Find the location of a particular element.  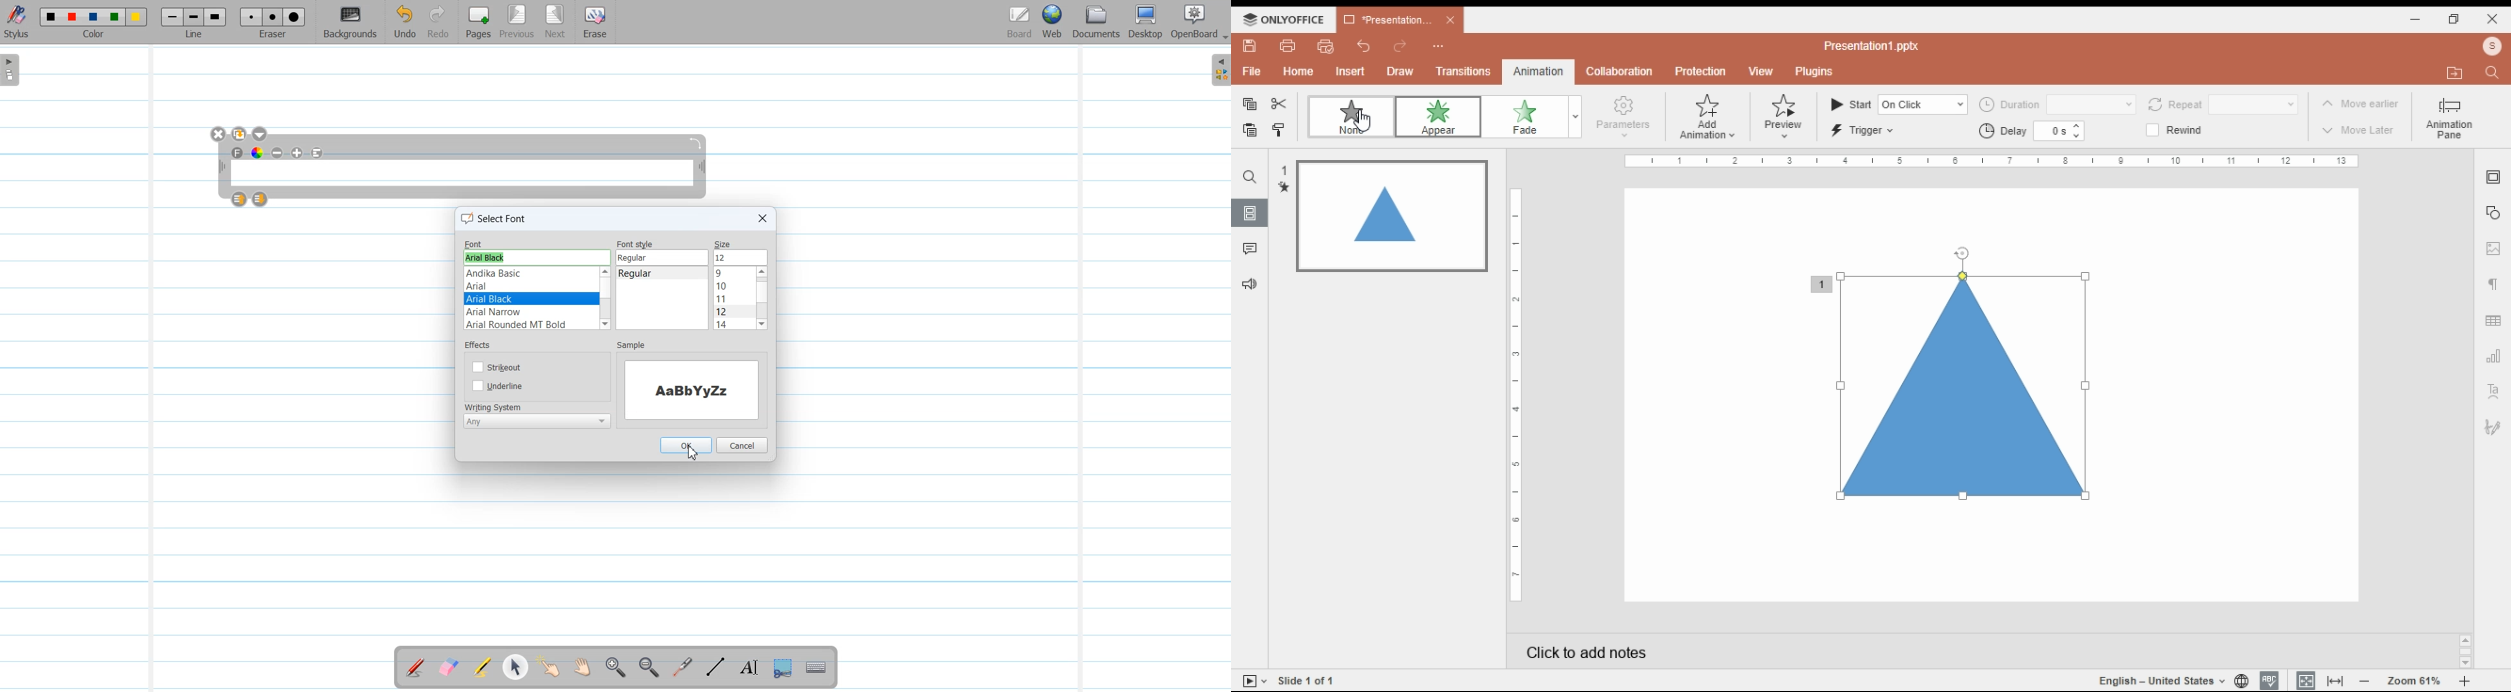

scroll bar is located at coordinates (2465, 651).